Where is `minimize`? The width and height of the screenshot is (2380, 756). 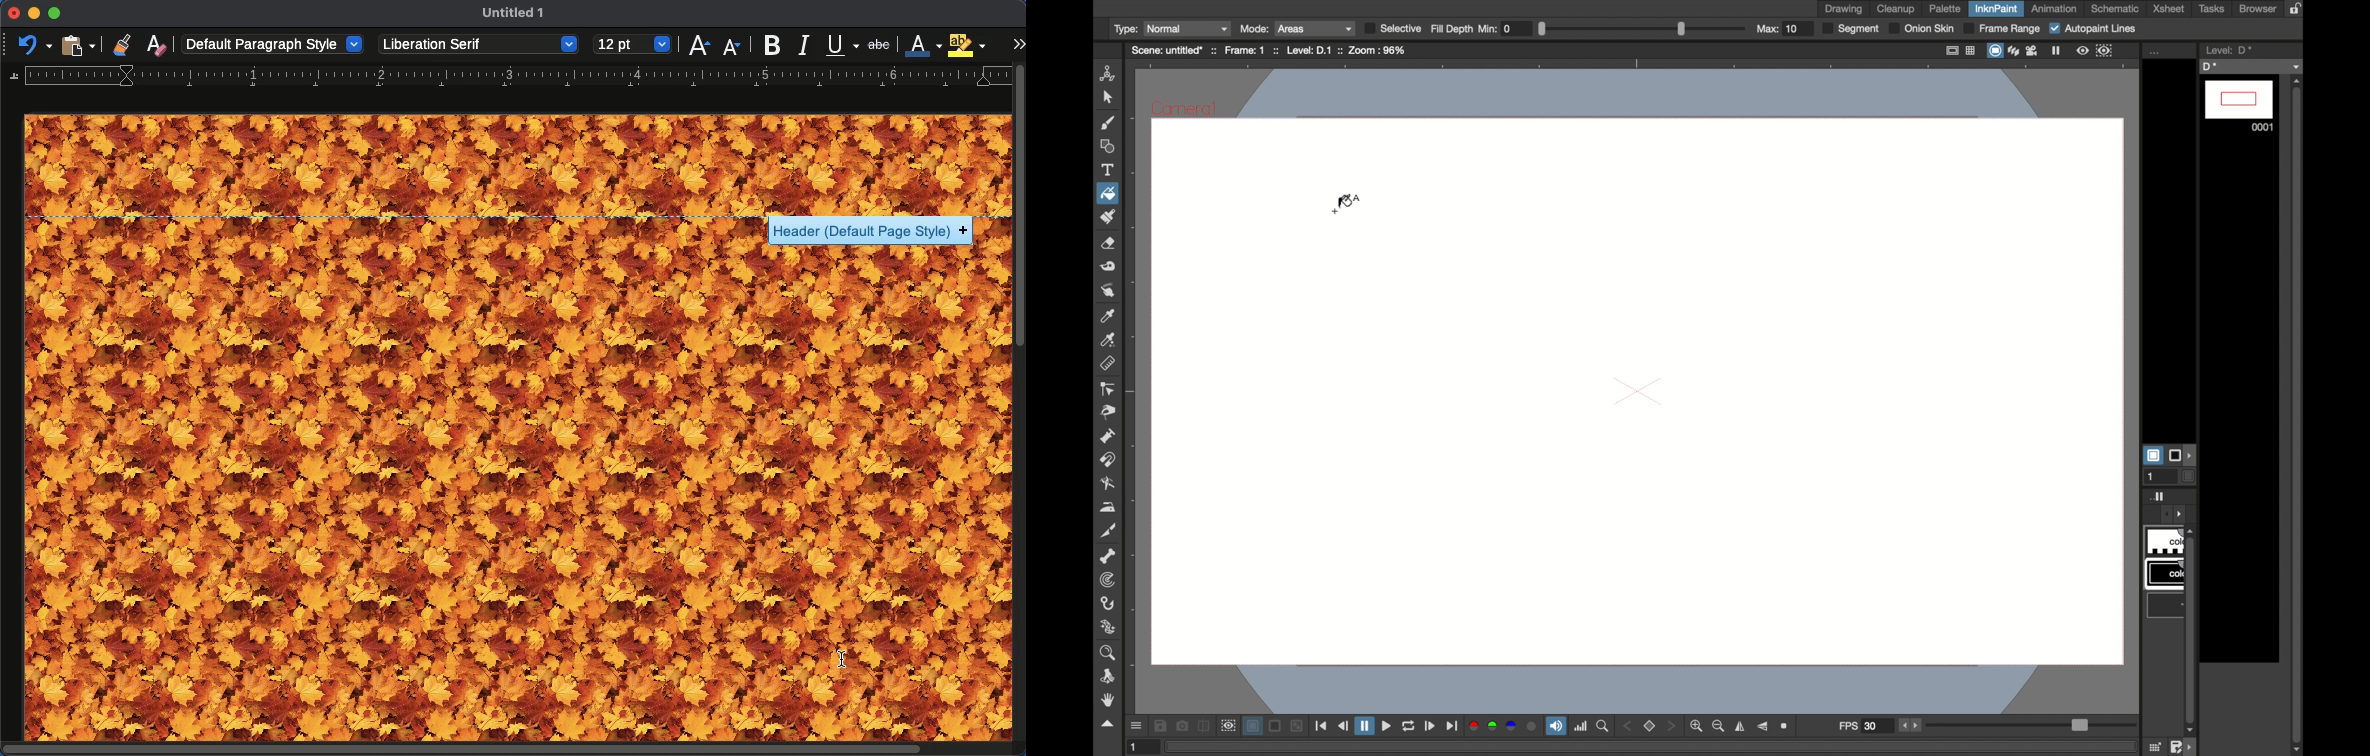 minimize is located at coordinates (33, 14).